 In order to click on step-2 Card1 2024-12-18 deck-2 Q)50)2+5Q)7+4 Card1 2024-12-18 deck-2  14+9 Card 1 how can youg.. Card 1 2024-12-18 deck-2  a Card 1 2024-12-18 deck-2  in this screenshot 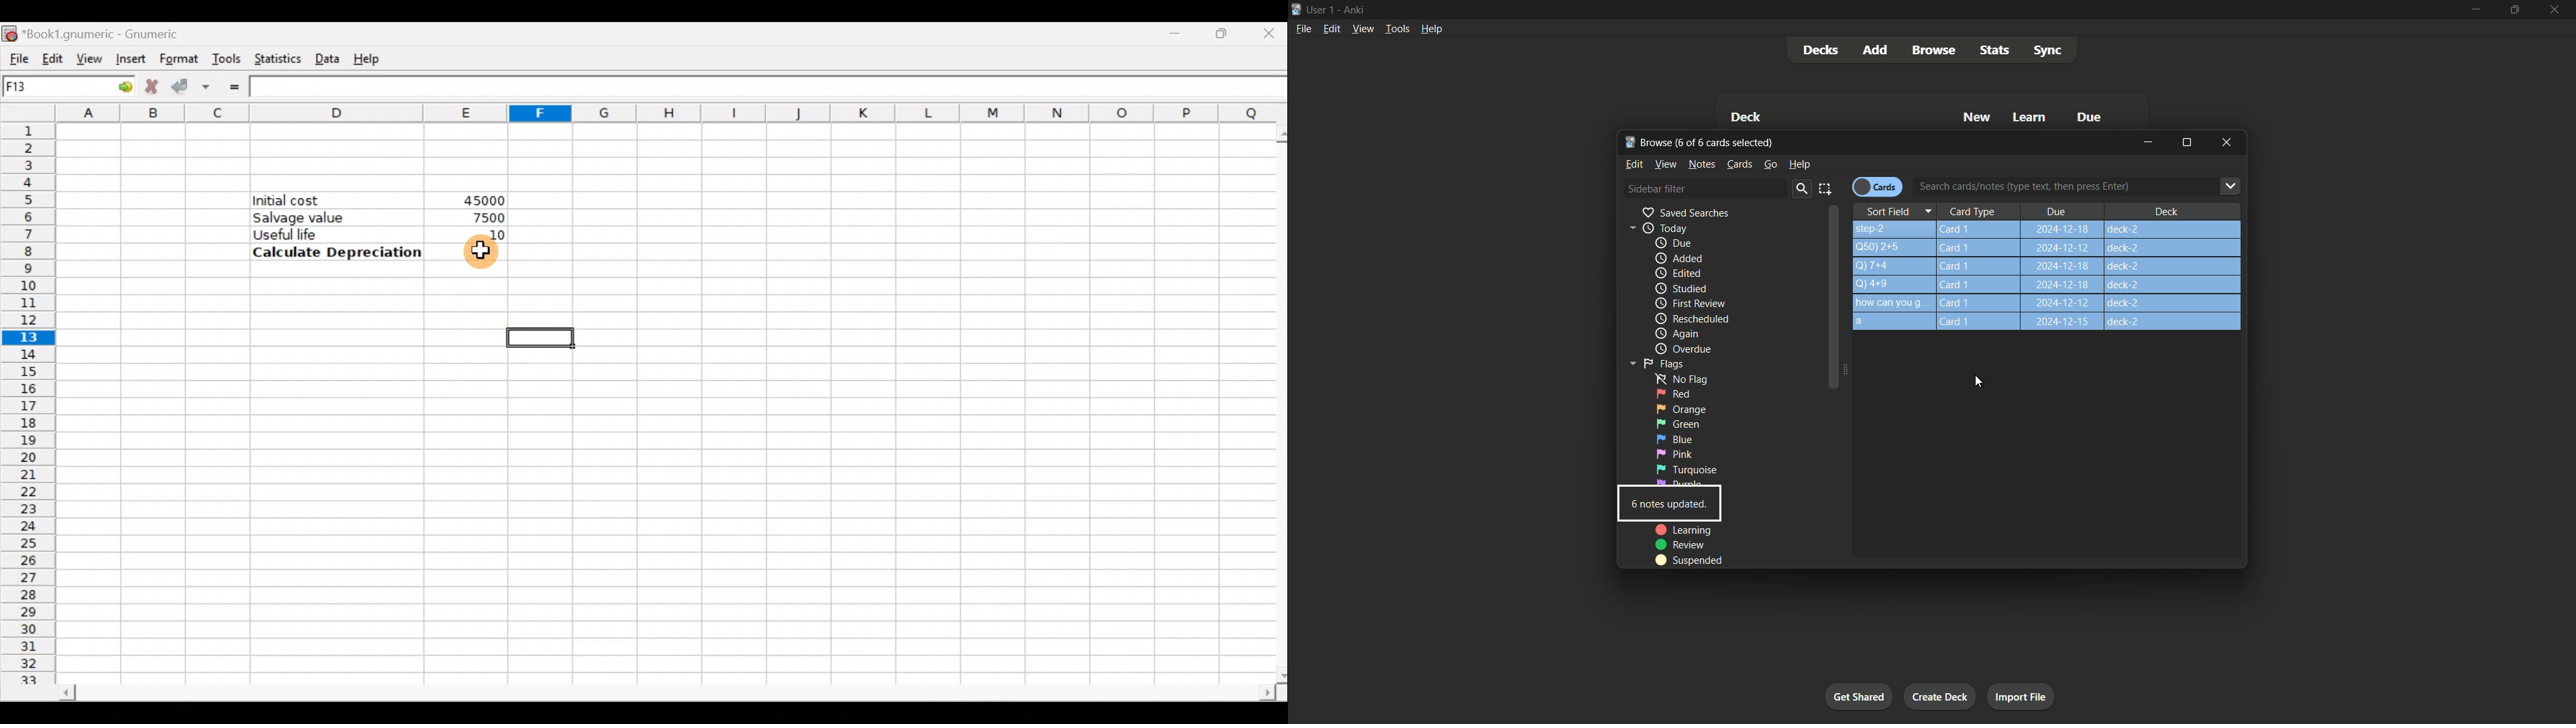, I will do `click(2051, 277)`.